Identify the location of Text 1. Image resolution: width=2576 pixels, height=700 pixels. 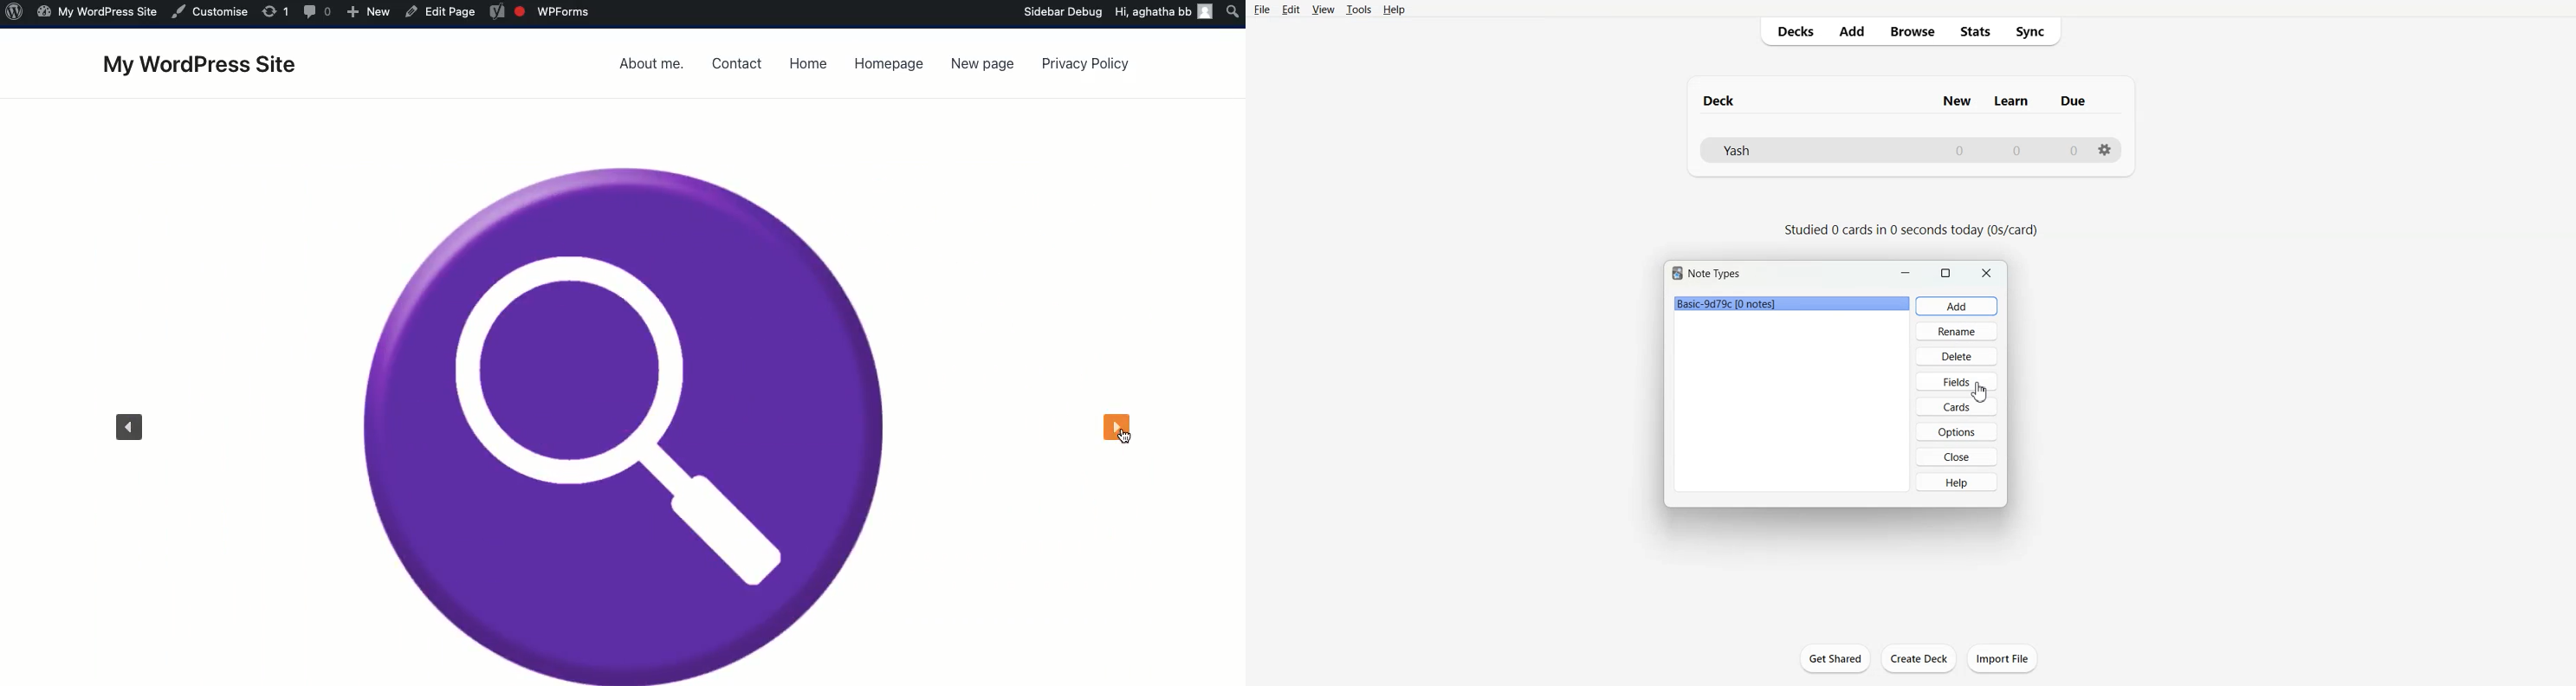
(1720, 100).